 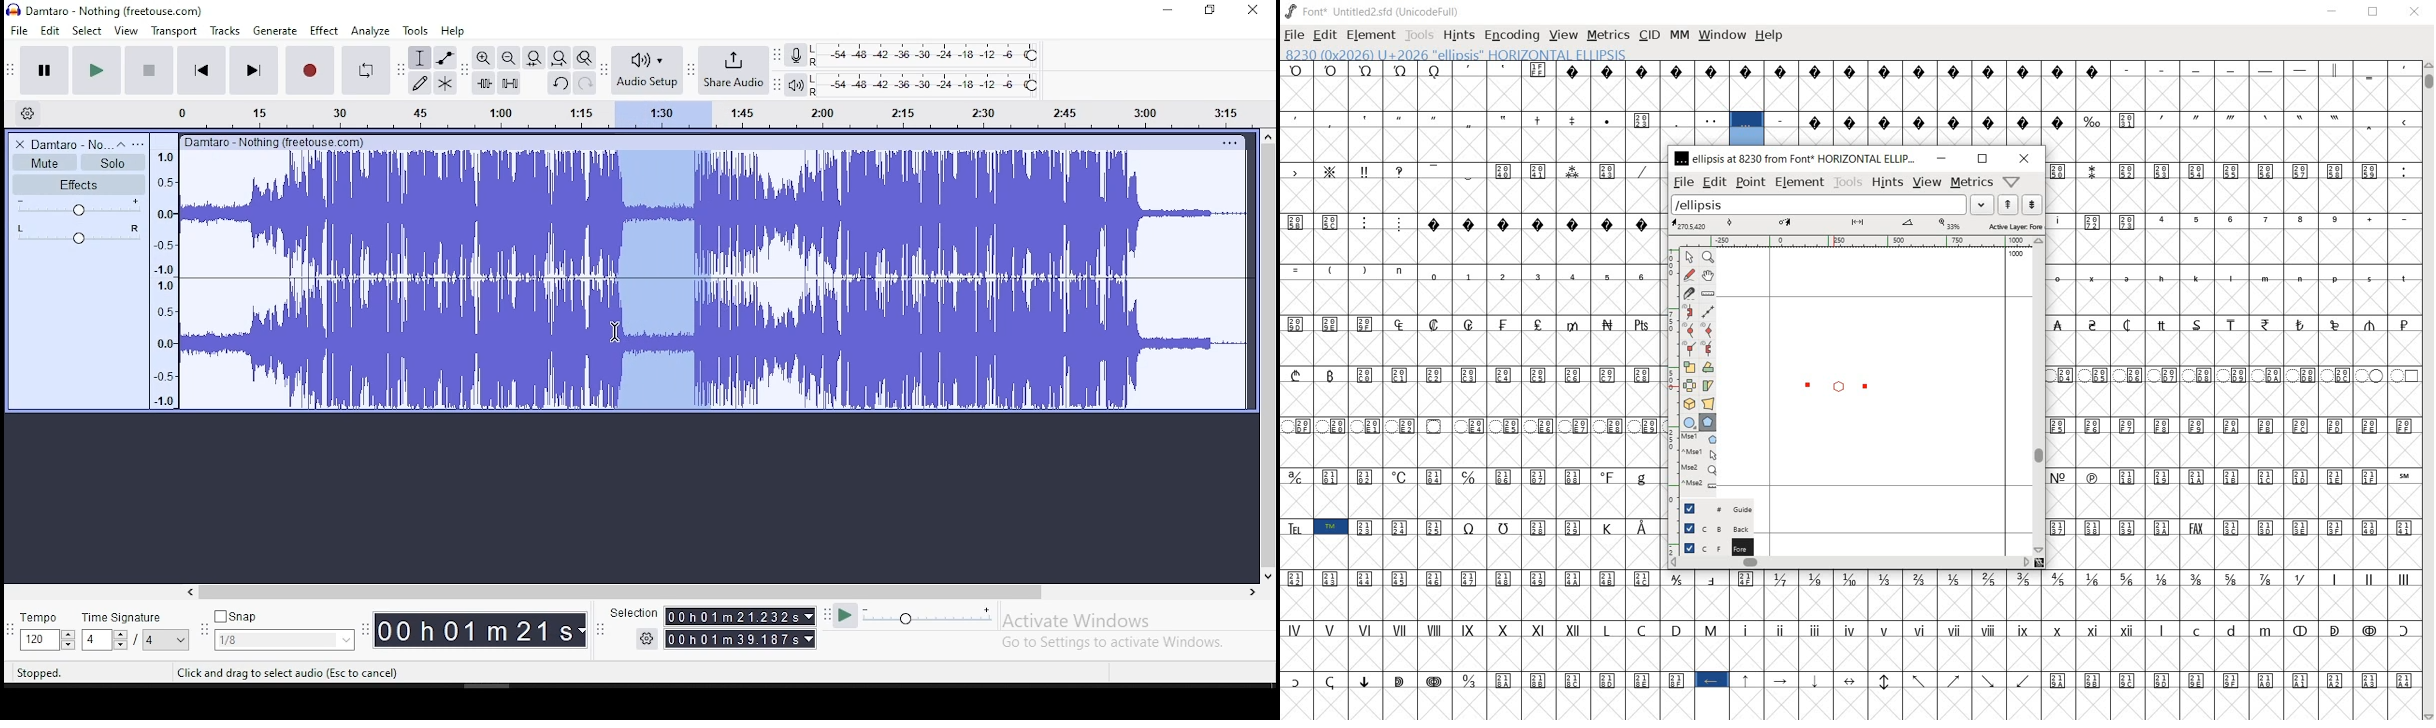 What do you see at coordinates (720, 592) in the screenshot?
I see `horizontal scroll bar` at bounding box center [720, 592].